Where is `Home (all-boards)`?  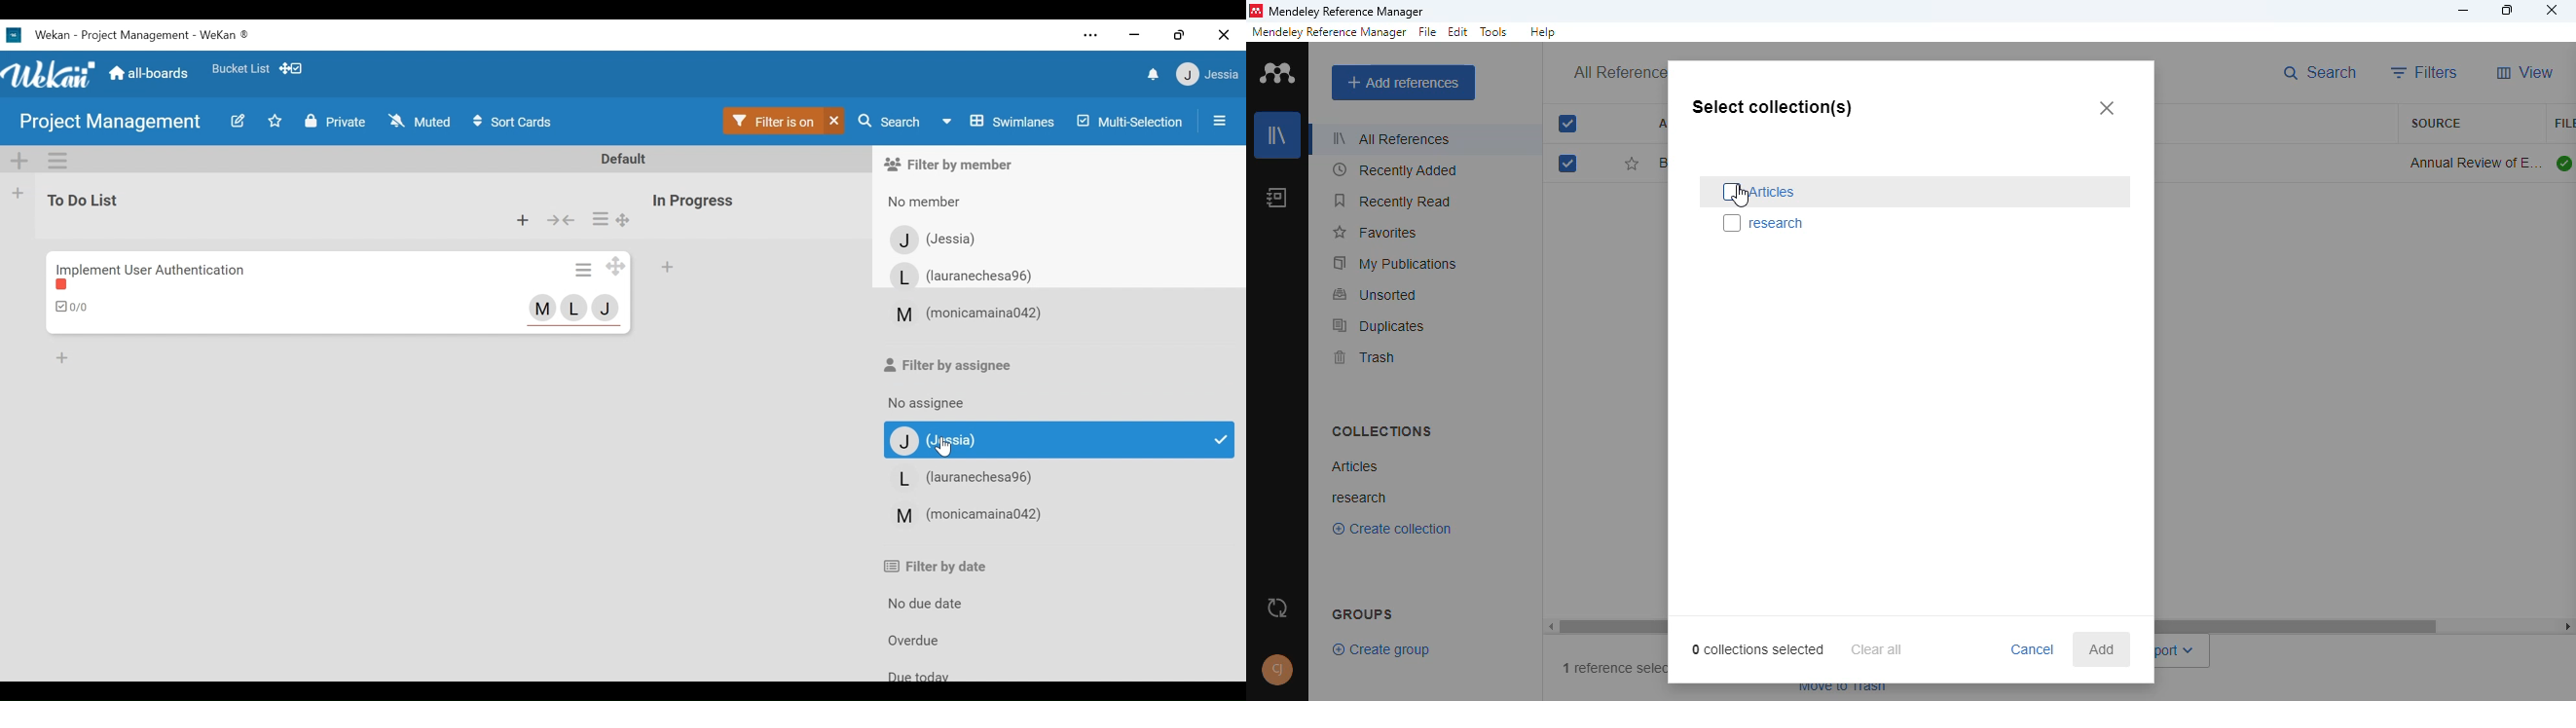 Home (all-boards) is located at coordinates (151, 73).